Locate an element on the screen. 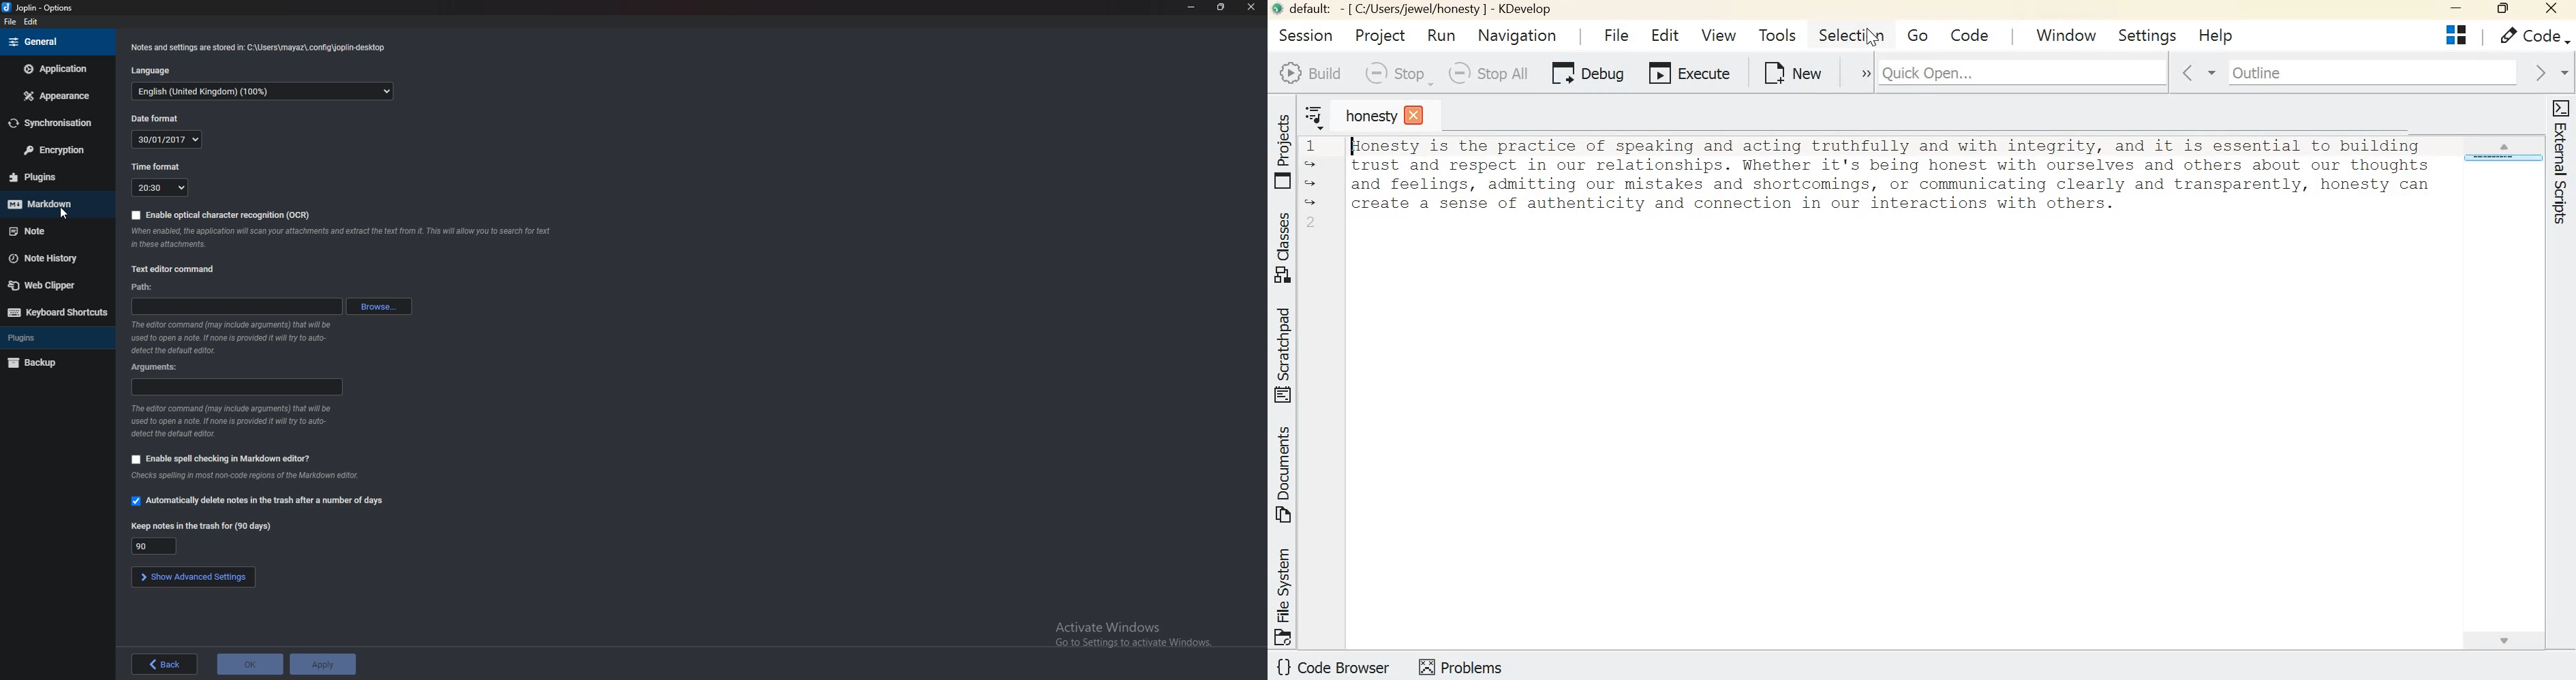  Activate windows pop-up is located at coordinates (1139, 637).